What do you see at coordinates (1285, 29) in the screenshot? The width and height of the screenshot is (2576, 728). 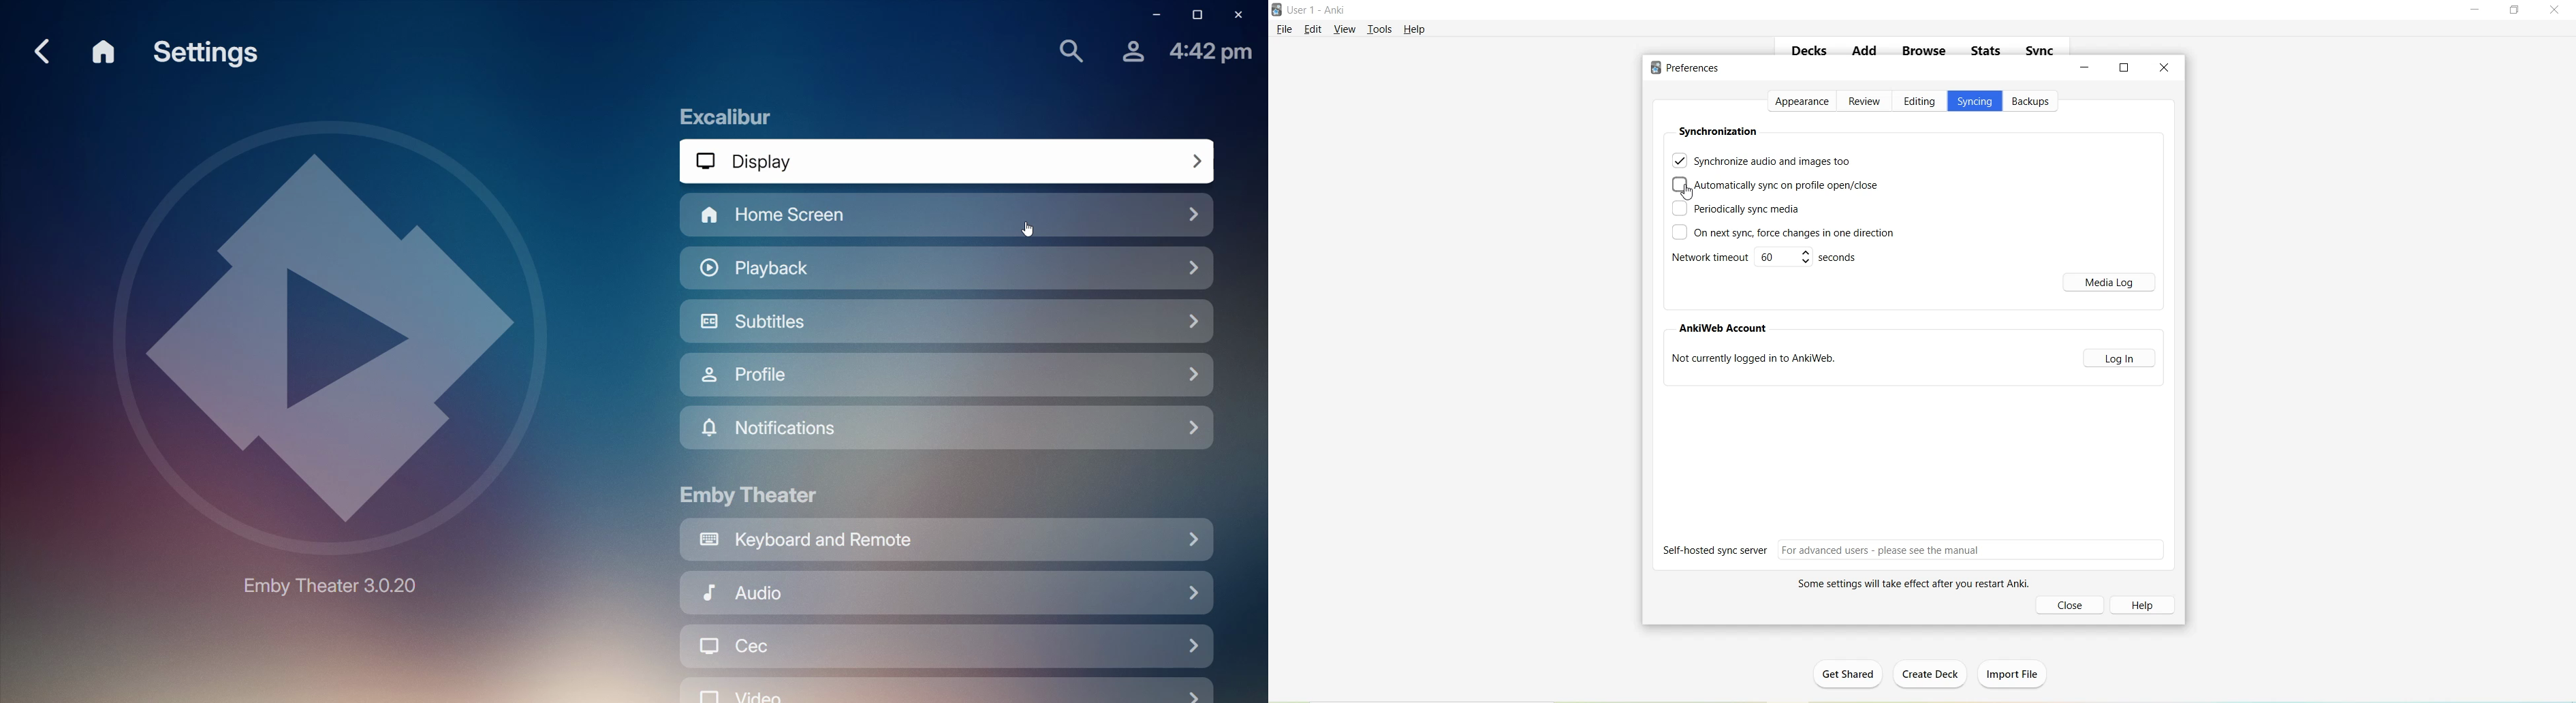 I see `File` at bounding box center [1285, 29].